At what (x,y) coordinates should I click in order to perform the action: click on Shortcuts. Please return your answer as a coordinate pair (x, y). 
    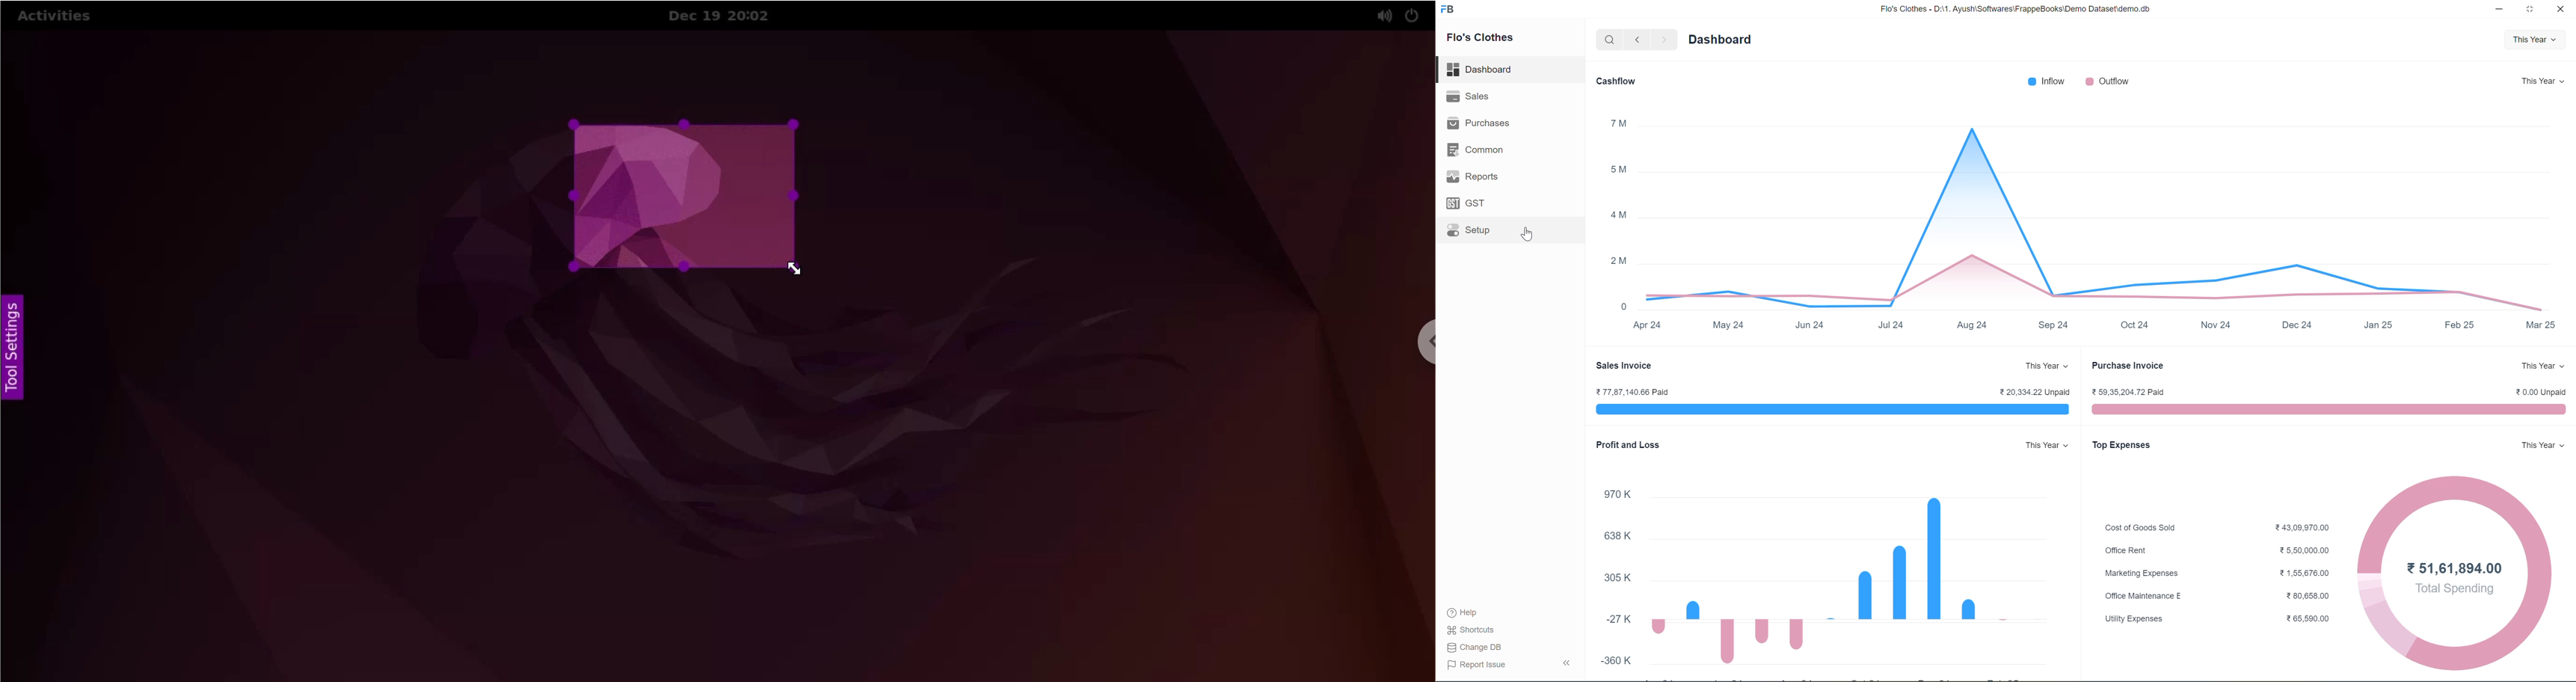
    Looking at the image, I should click on (1472, 630).